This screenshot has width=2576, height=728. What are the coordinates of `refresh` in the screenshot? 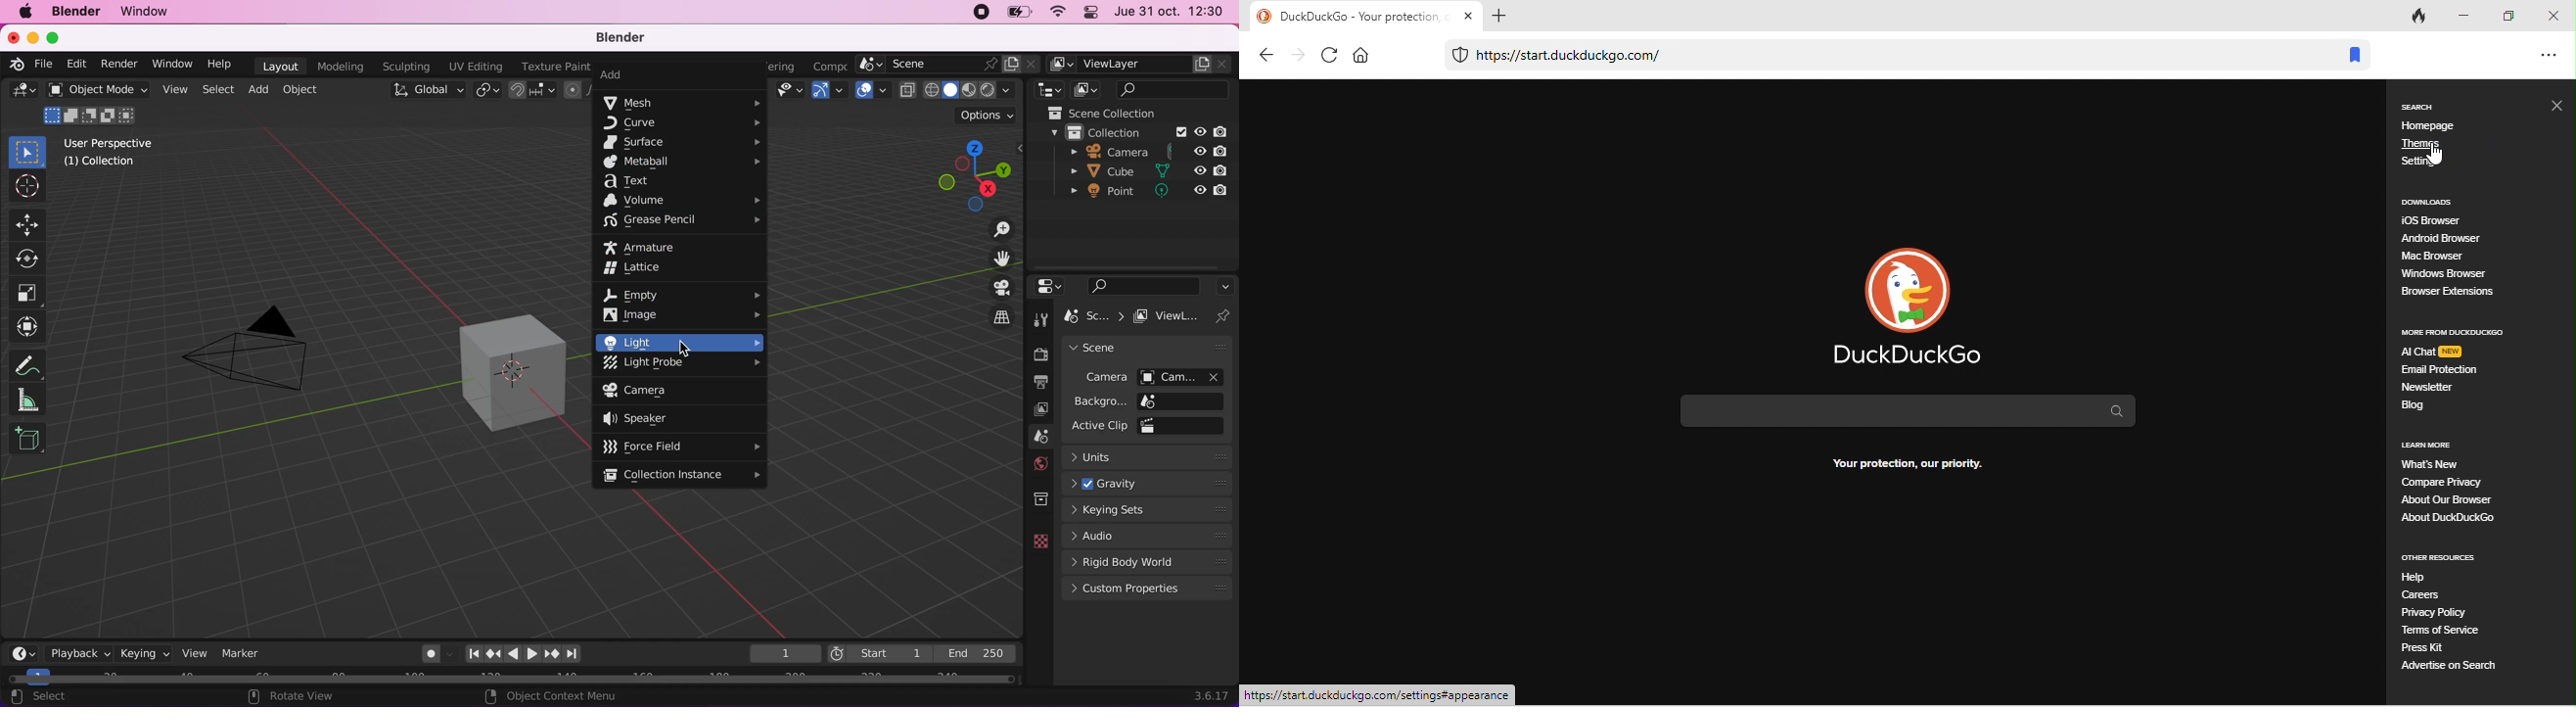 It's located at (1327, 55).